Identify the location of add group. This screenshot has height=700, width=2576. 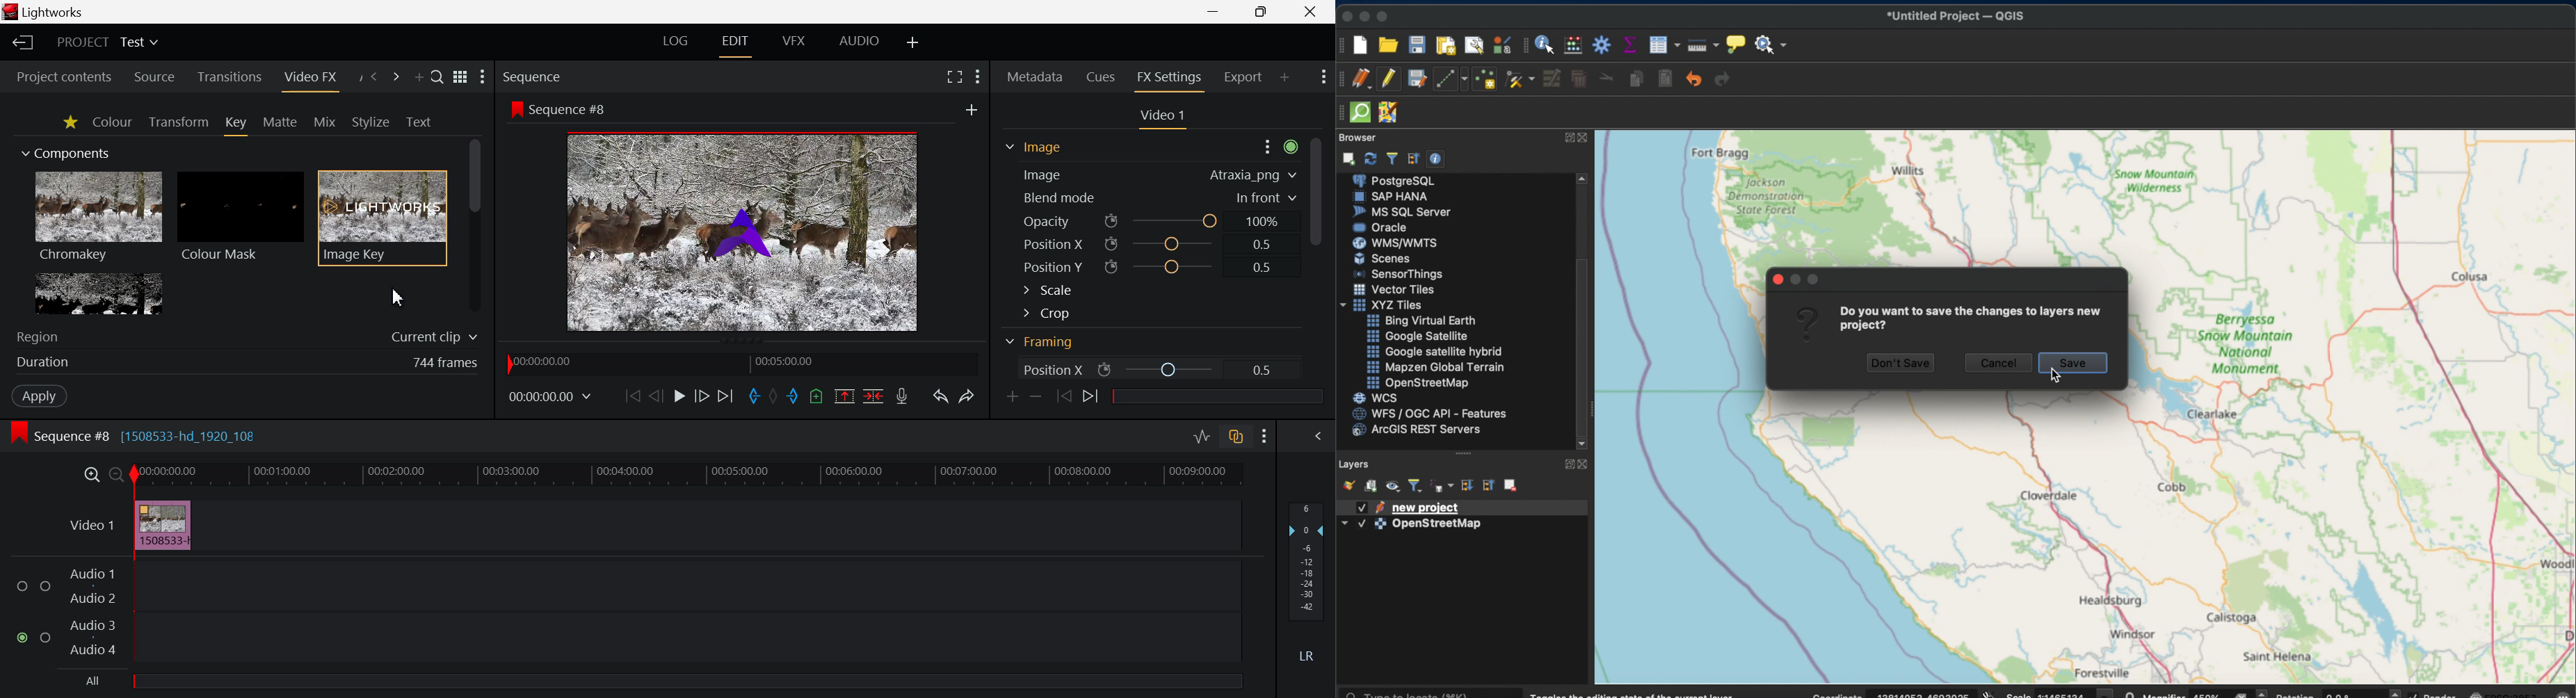
(1371, 485).